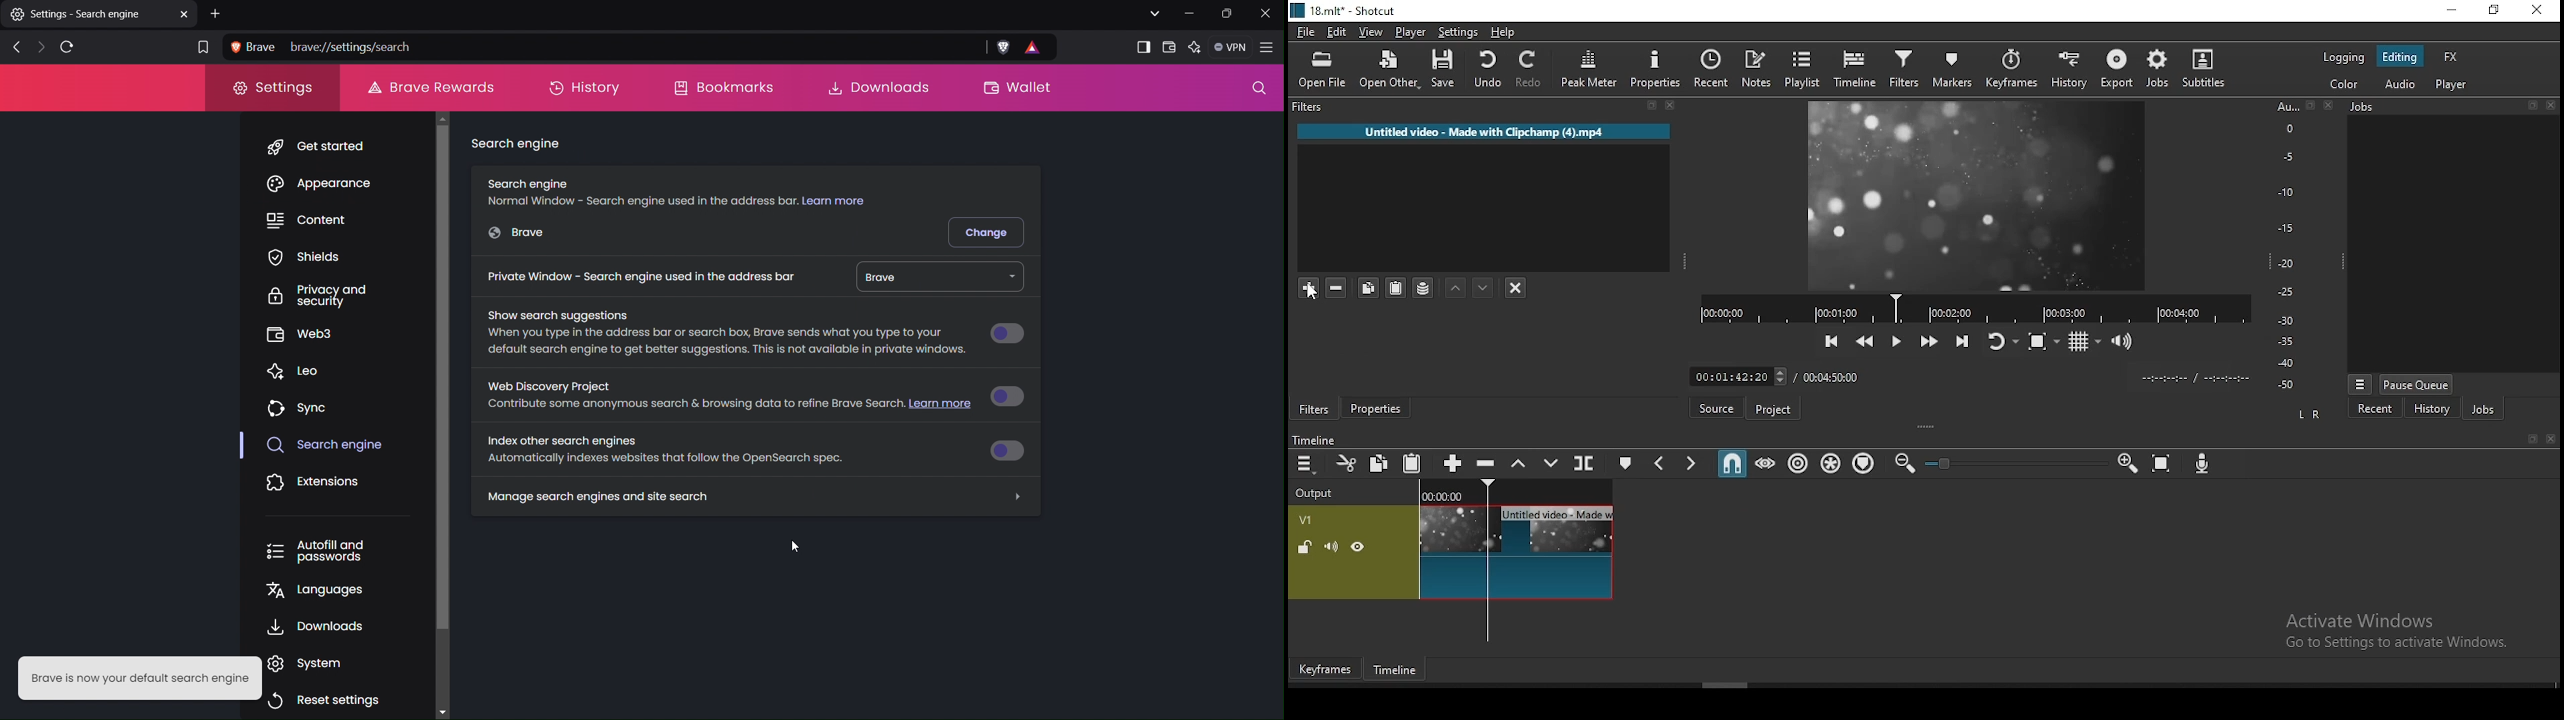 The height and width of the screenshot is (728, 2576). I want to click on undo, so click(1487, 69).